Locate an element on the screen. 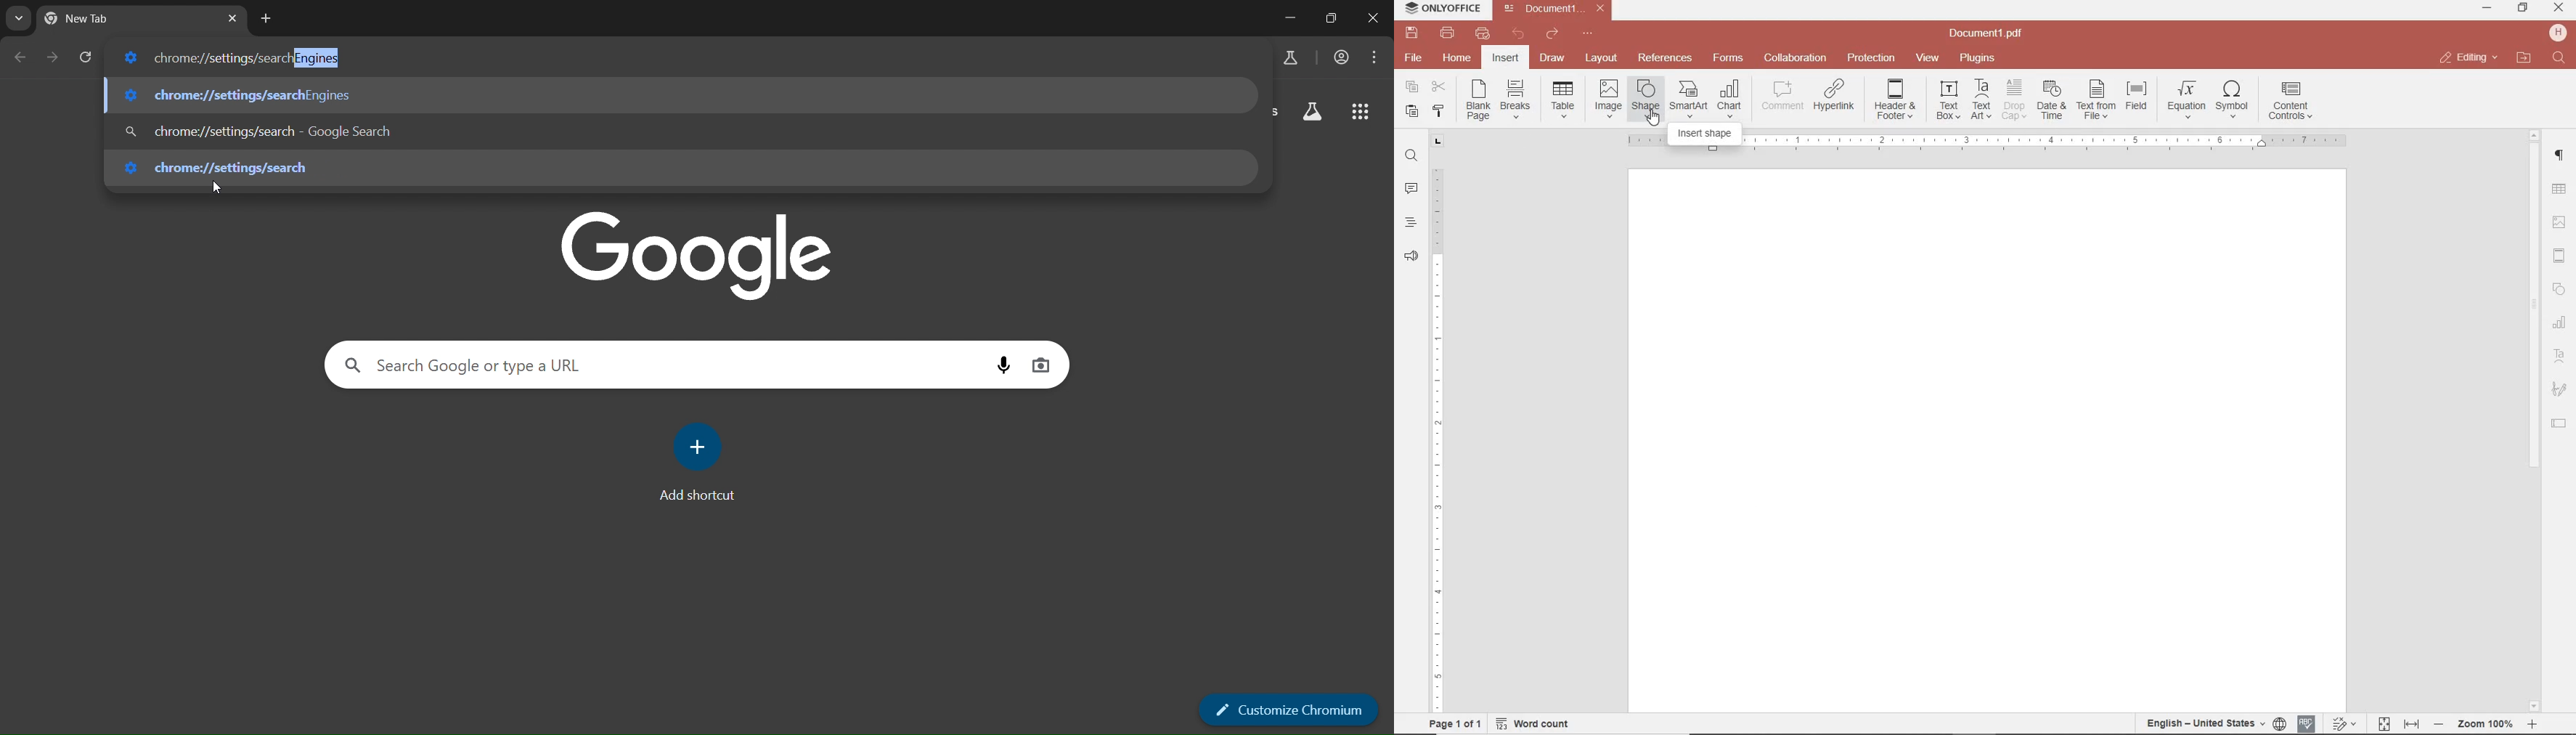 This screenshot has width=2576, height=756. customize quick access toolbar is located at coordinates (1588, 34).